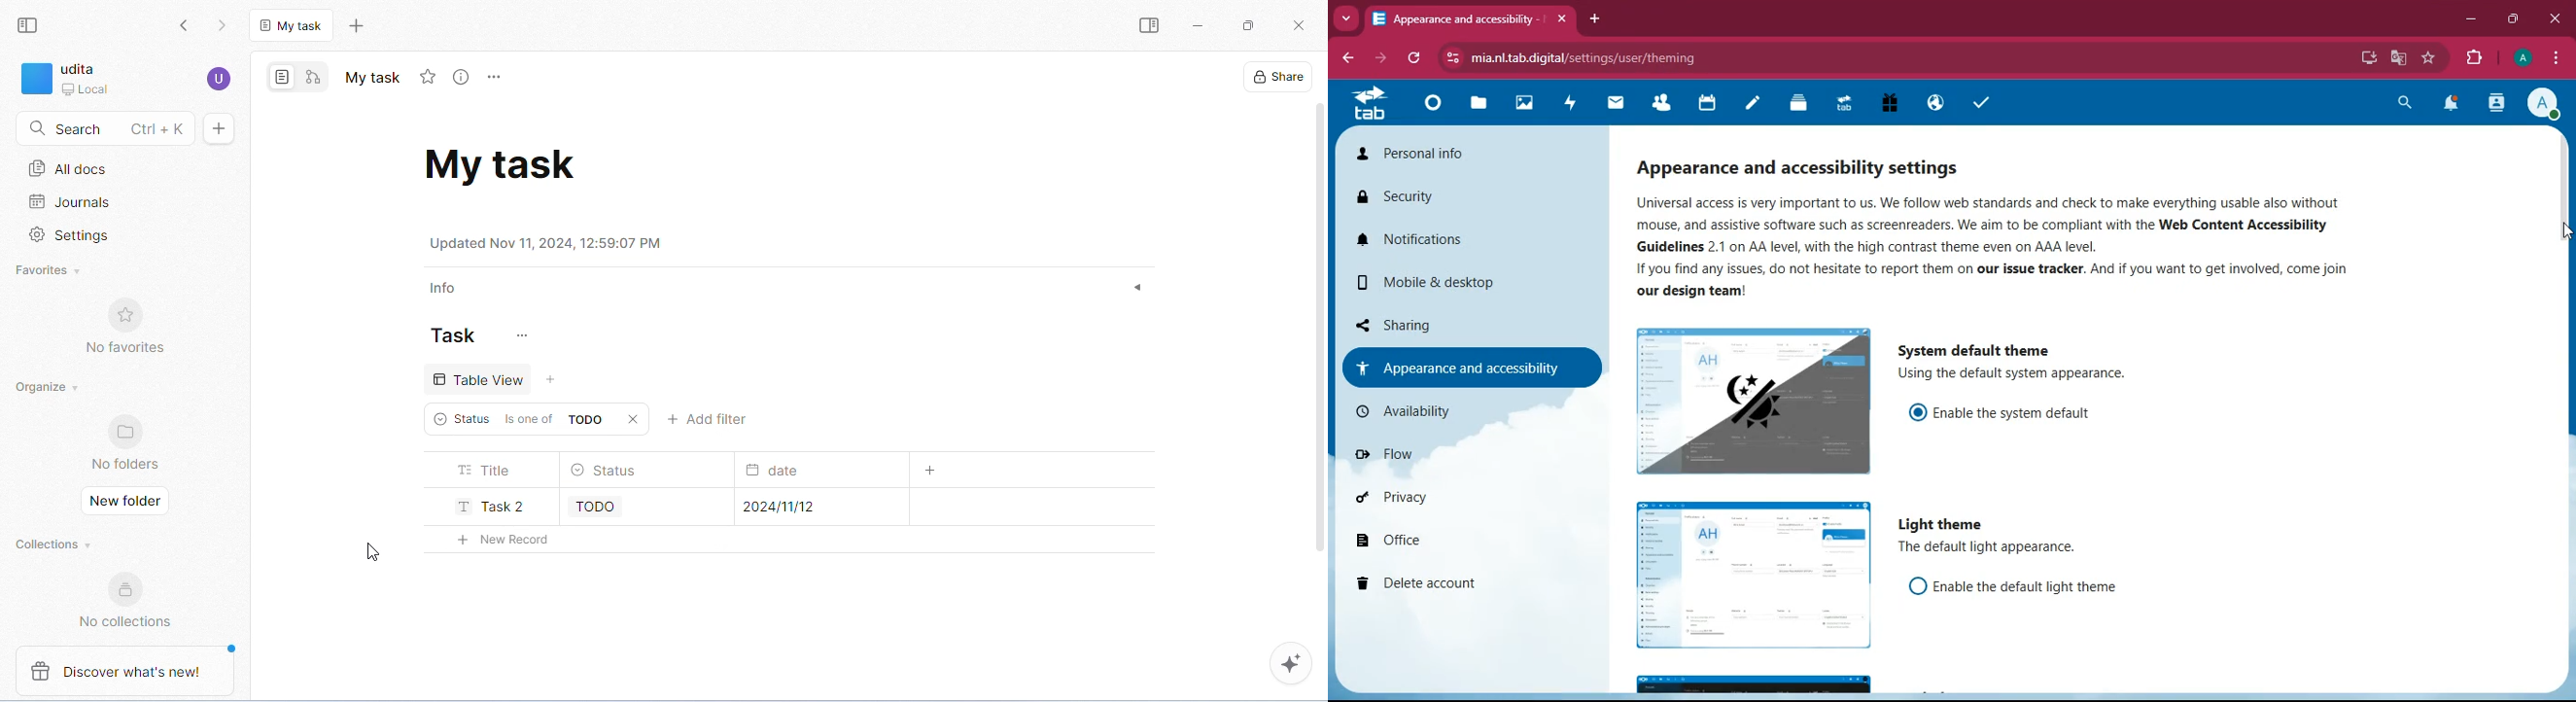 The width and height of the screenshot is (2576, 728). What do you see at coordinates (1480, 105) in the screenshot?
I see `files` at bounding box center [1480, 105].